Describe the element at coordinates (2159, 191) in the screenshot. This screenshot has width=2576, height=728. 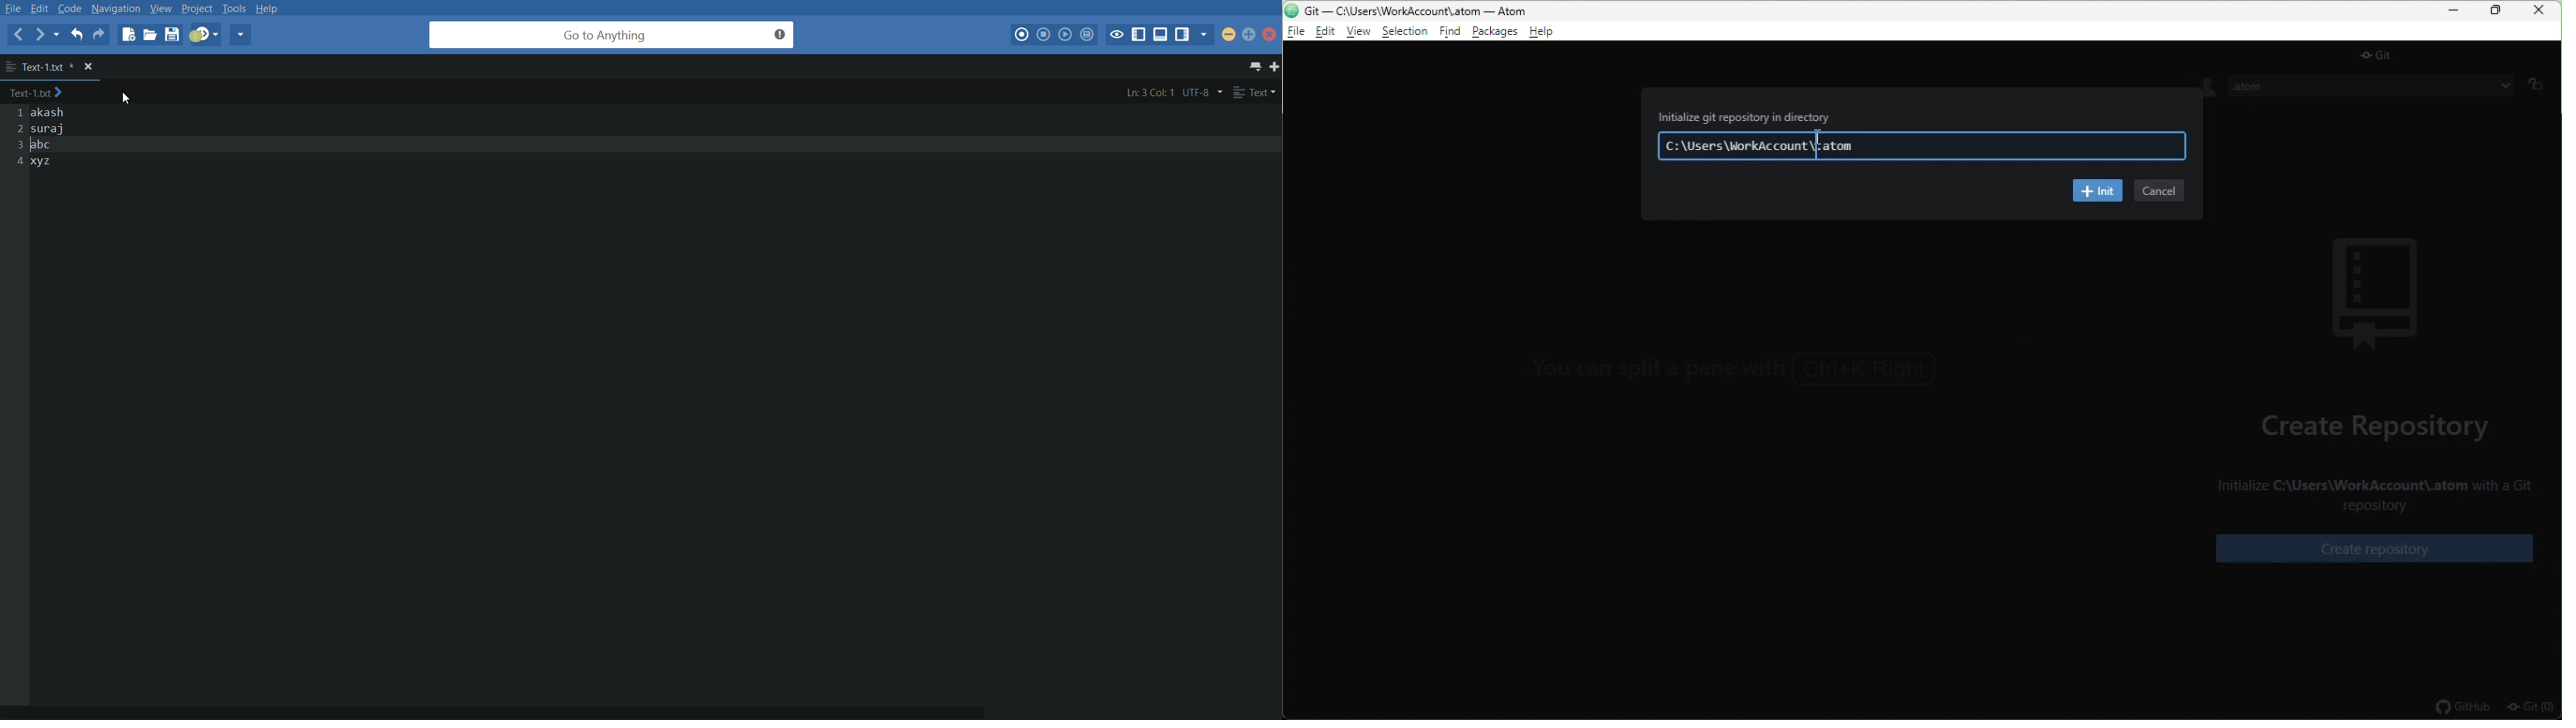
I see `cancel` at that location.